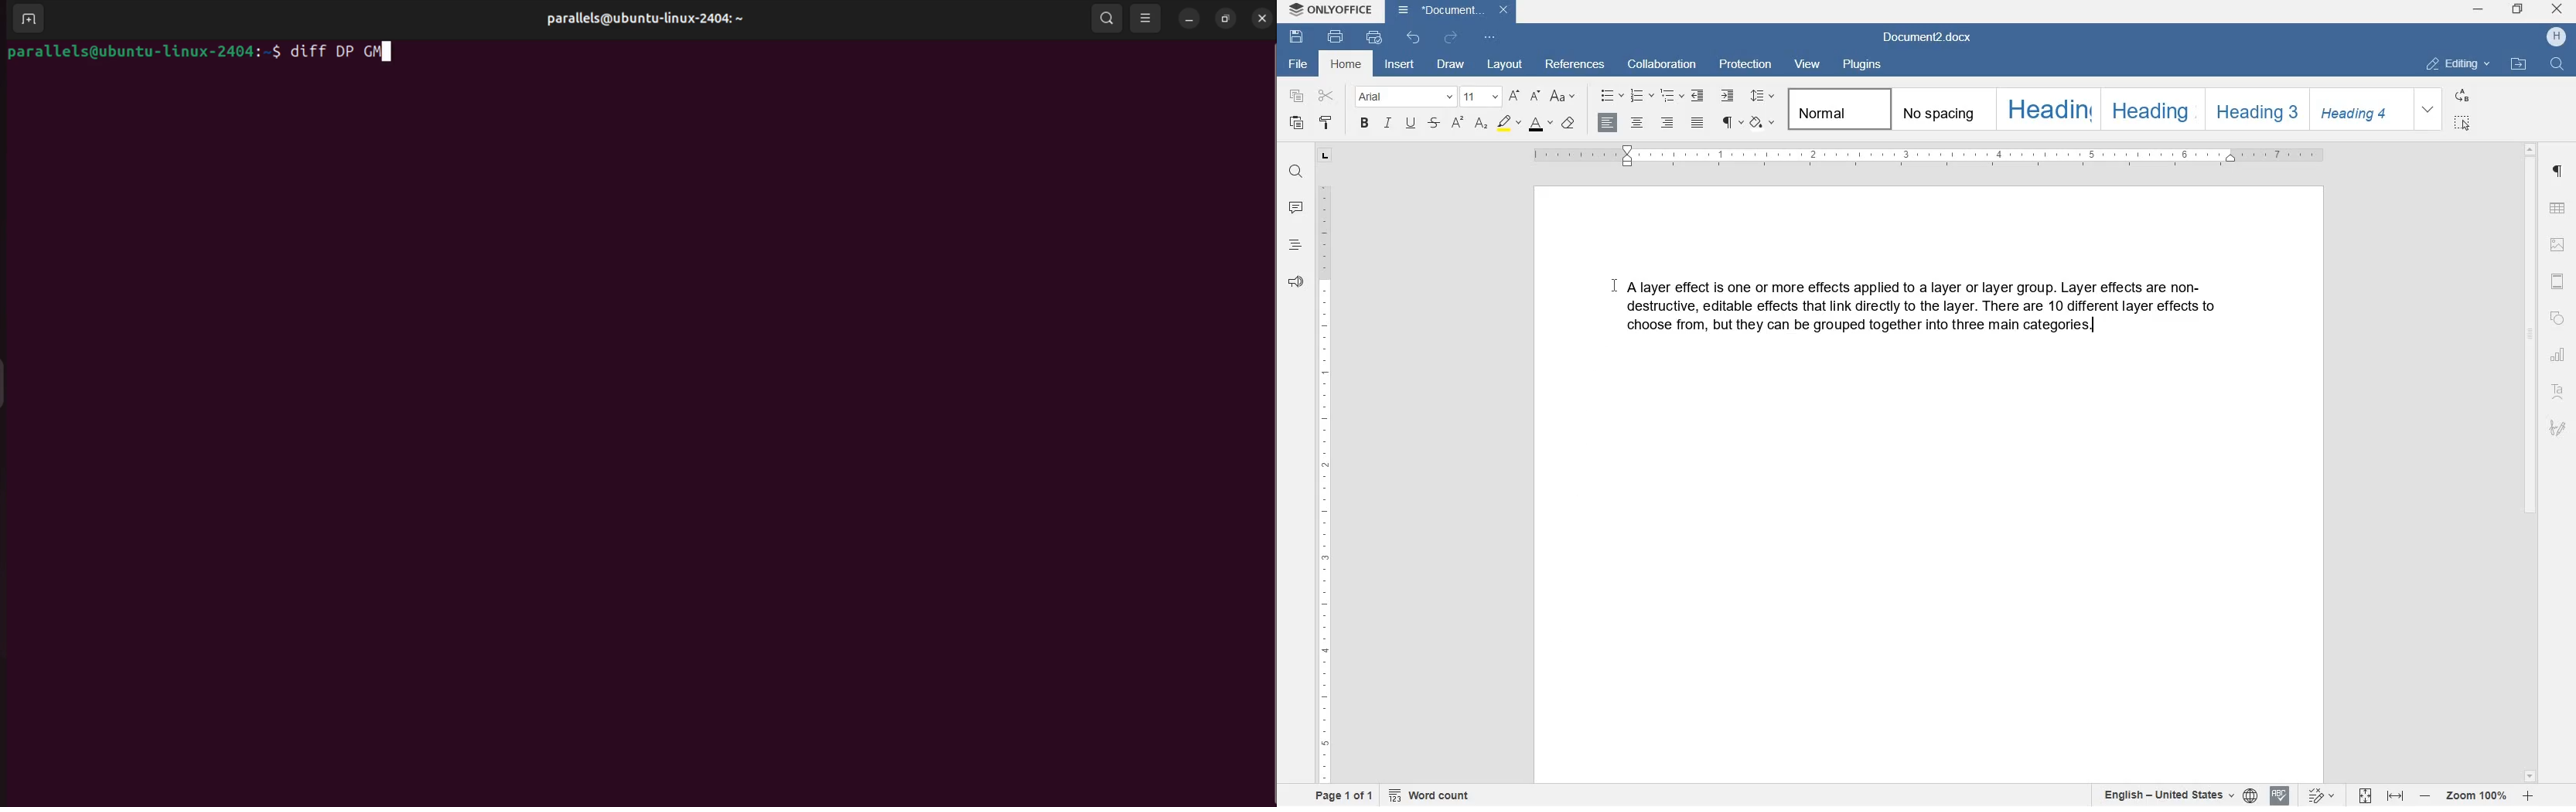 The image size is (2576, 812). Describe the element at coordinates (2322, 795) in the screenshot. I see `track changes` at that location.